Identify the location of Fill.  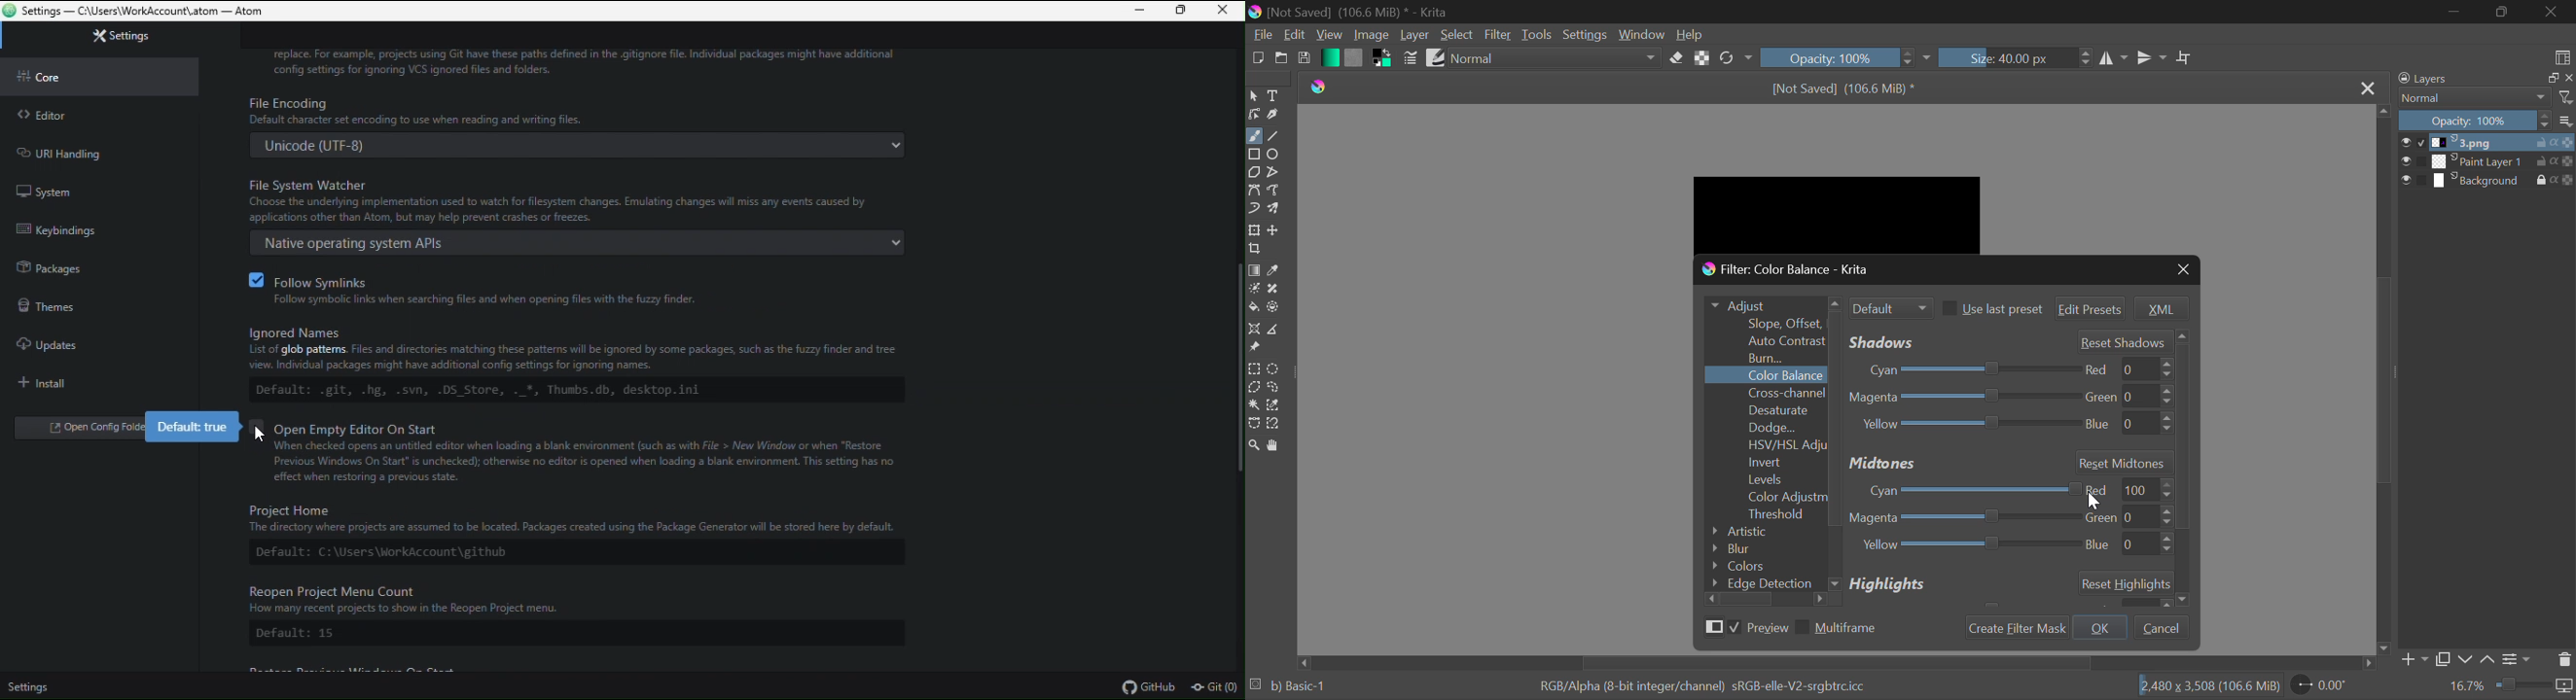
(1254, 308).